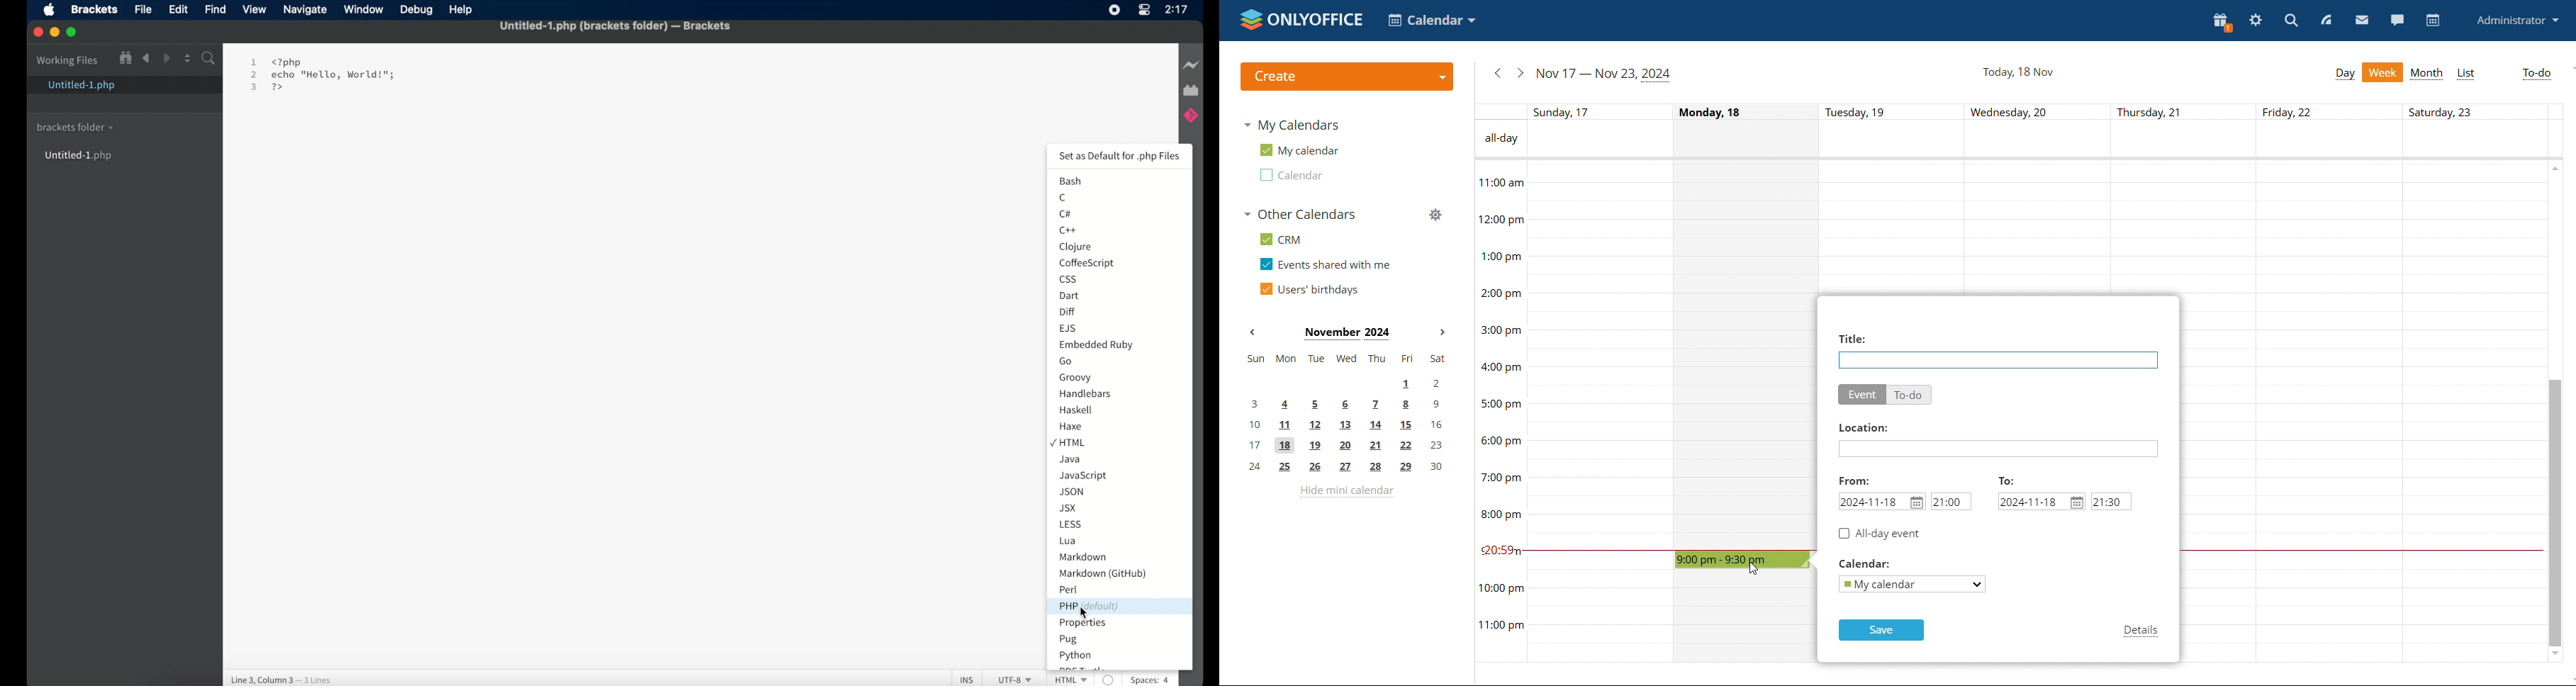  What do you see at coordinates (143, 11) in the screenshot?
I see `file` at bounding box center [143, 11].